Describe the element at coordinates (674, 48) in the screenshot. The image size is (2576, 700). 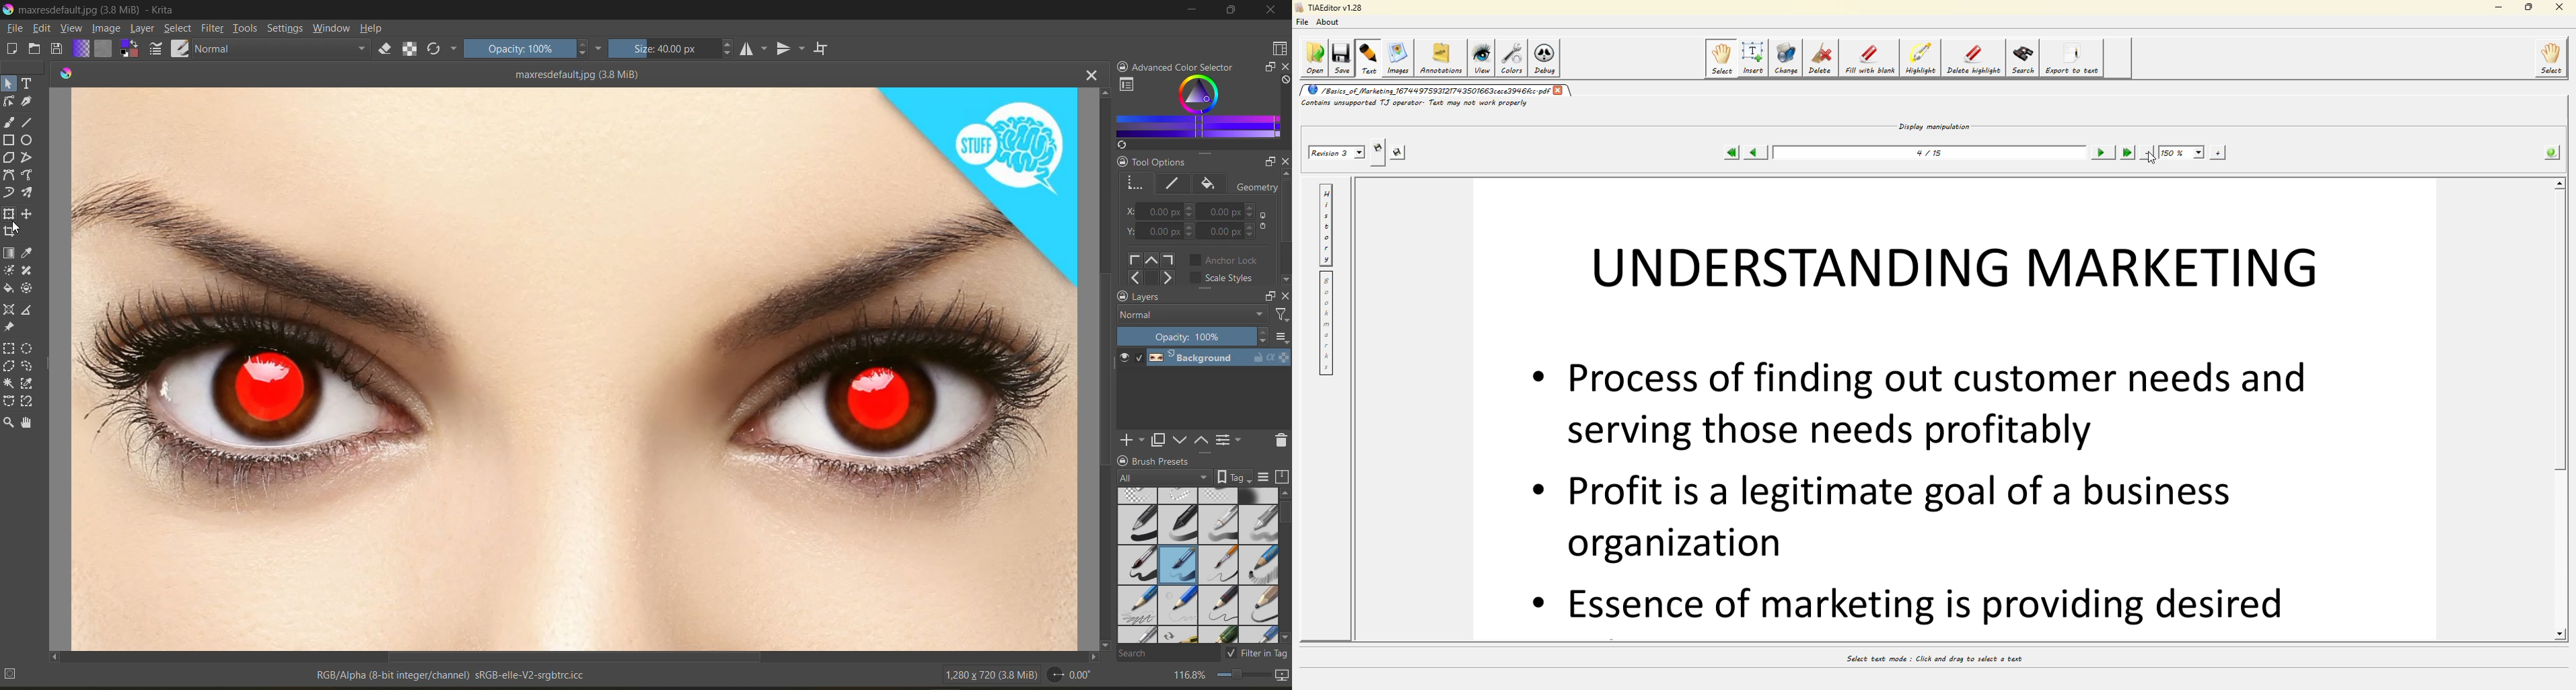
I see `size ` at that location.